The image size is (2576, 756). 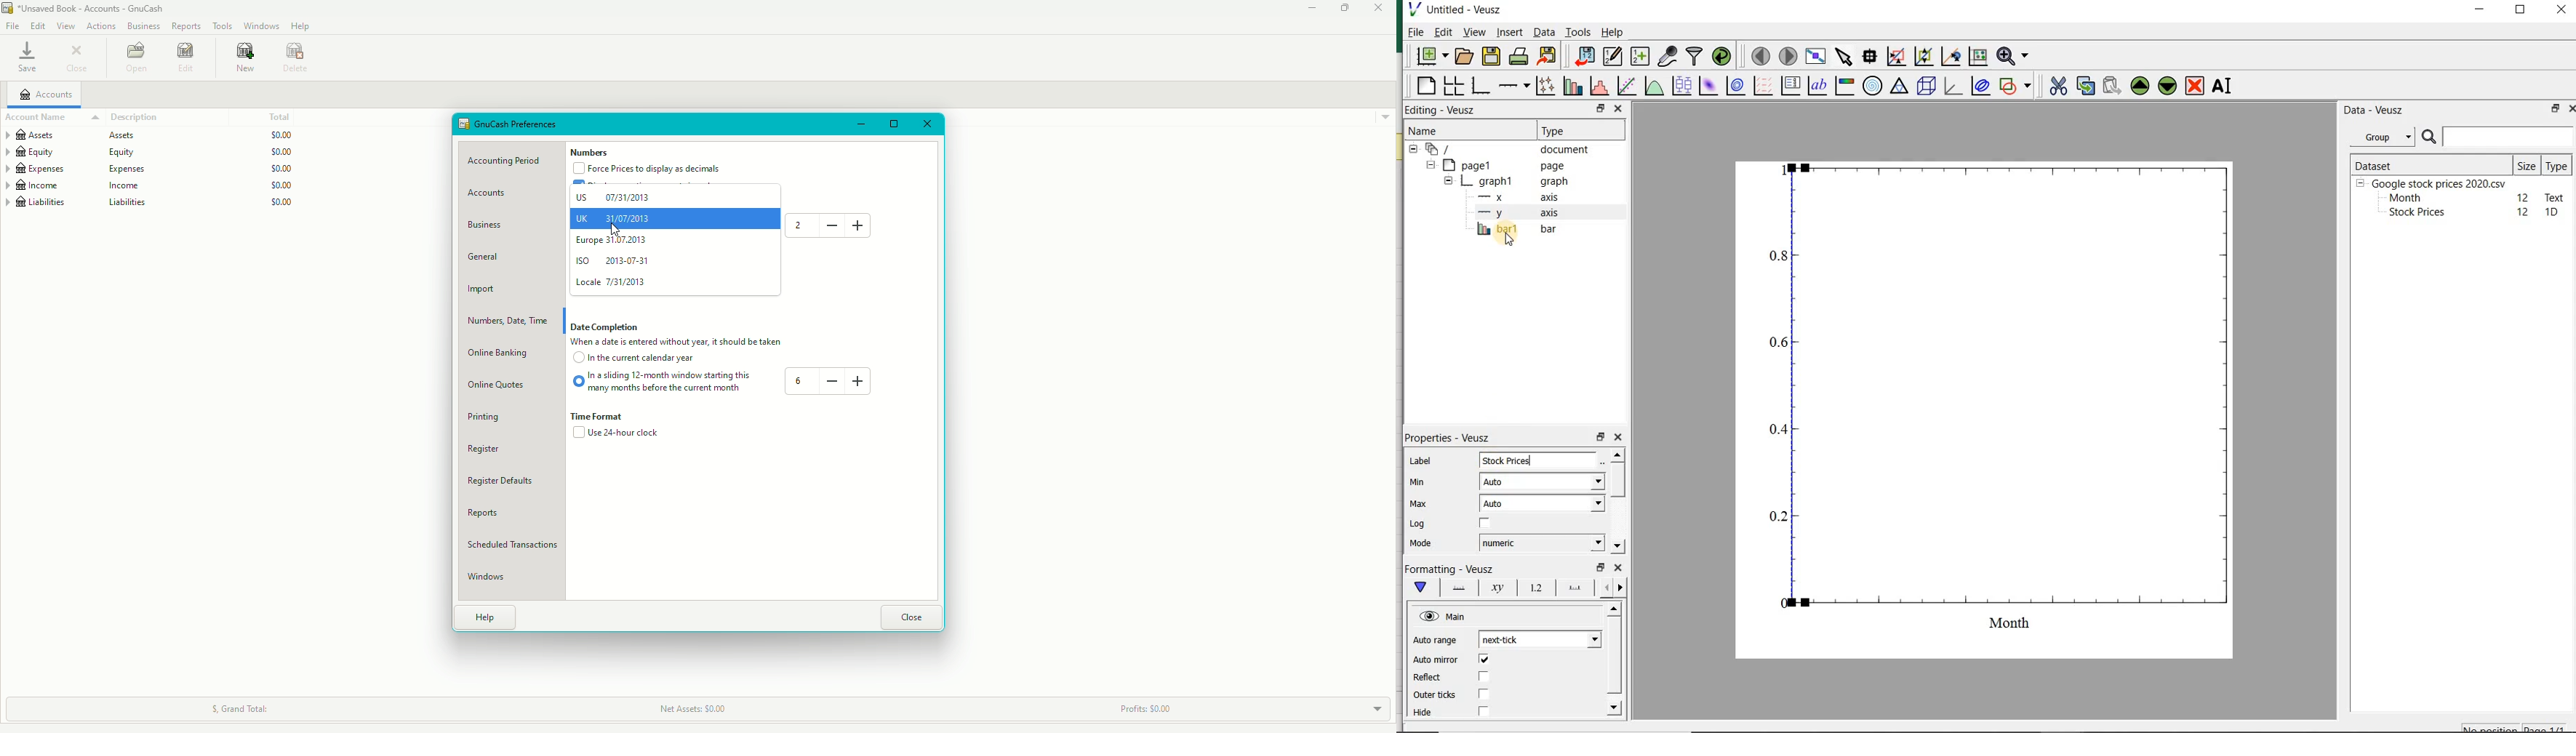 I want to click on Minimize, so click(x=863, y=124).